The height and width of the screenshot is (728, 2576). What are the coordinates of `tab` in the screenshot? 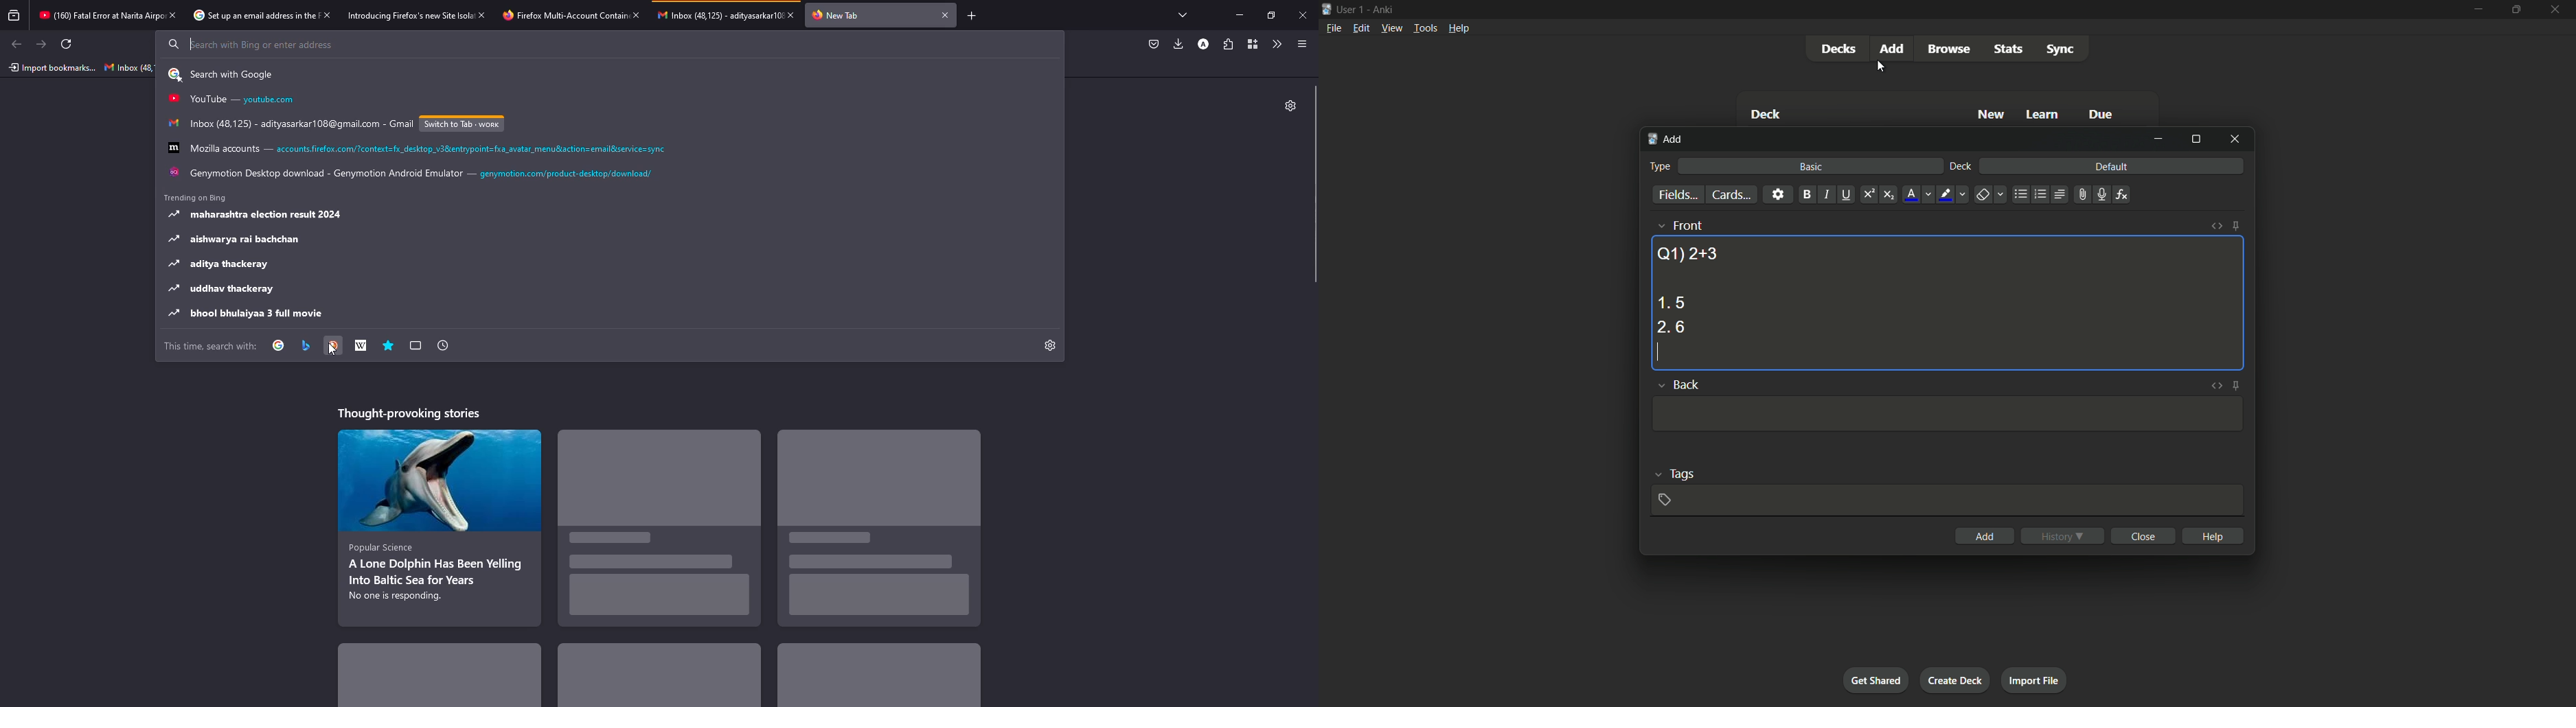 It's located at (95, 13).